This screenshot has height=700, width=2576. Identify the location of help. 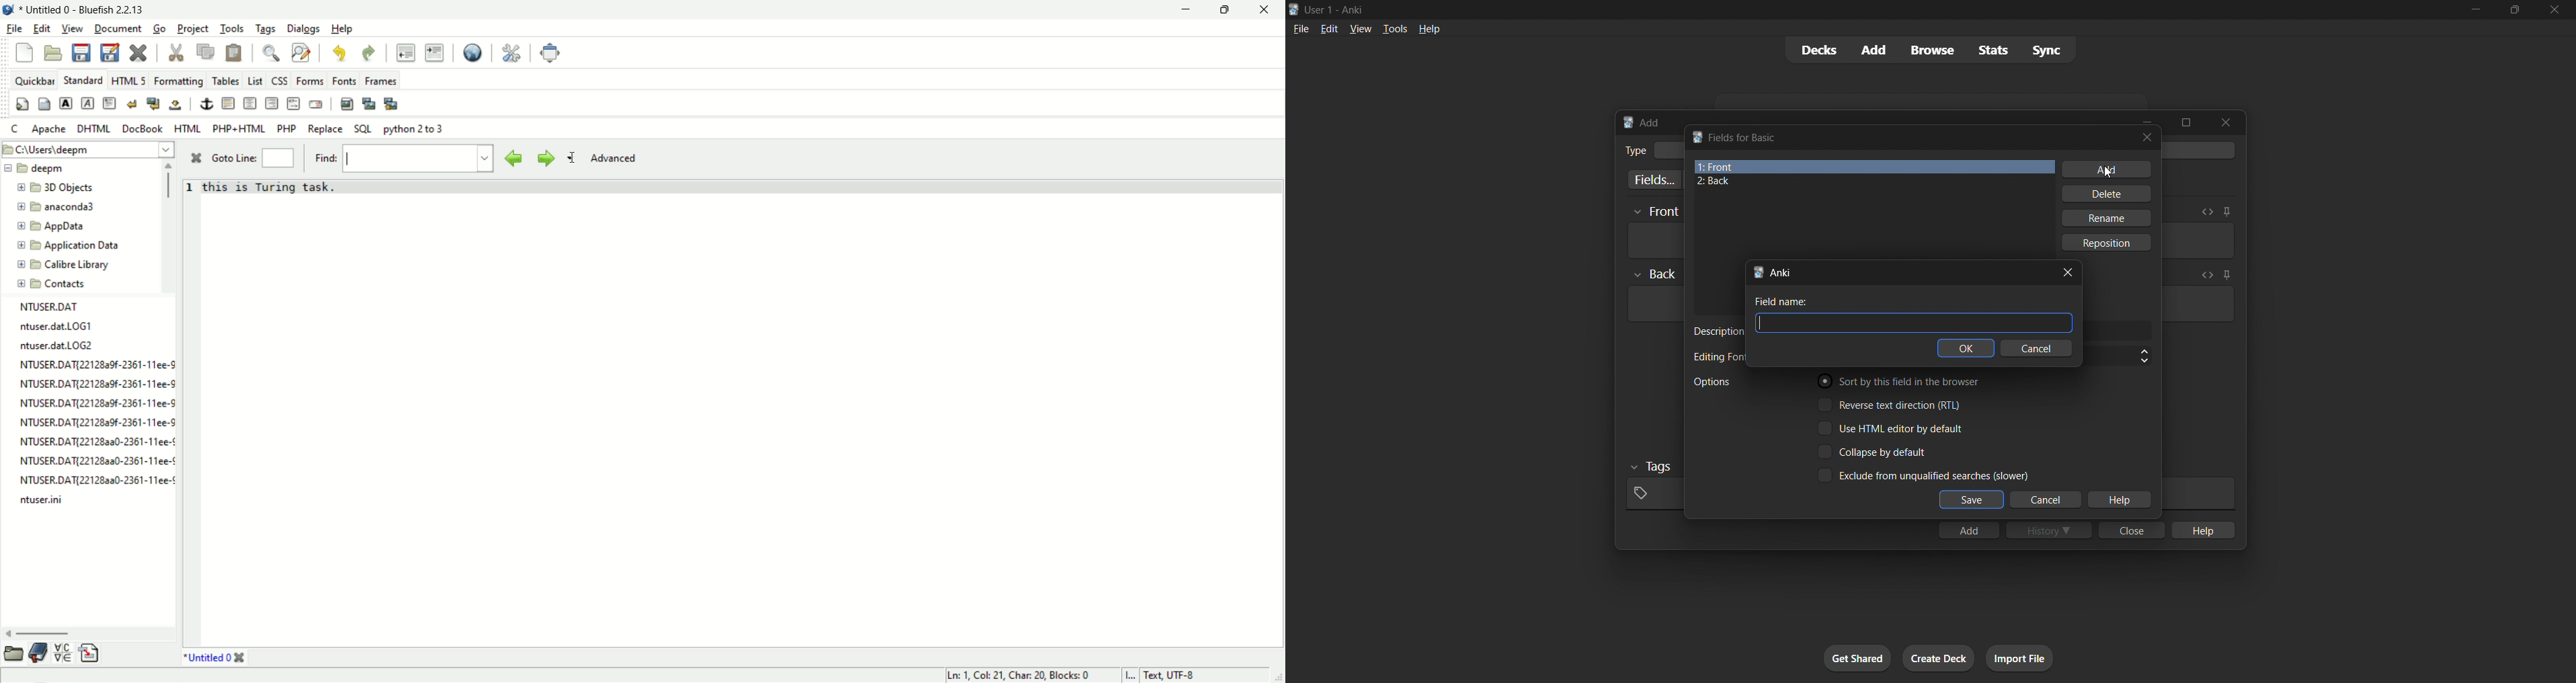
(2202, 530).